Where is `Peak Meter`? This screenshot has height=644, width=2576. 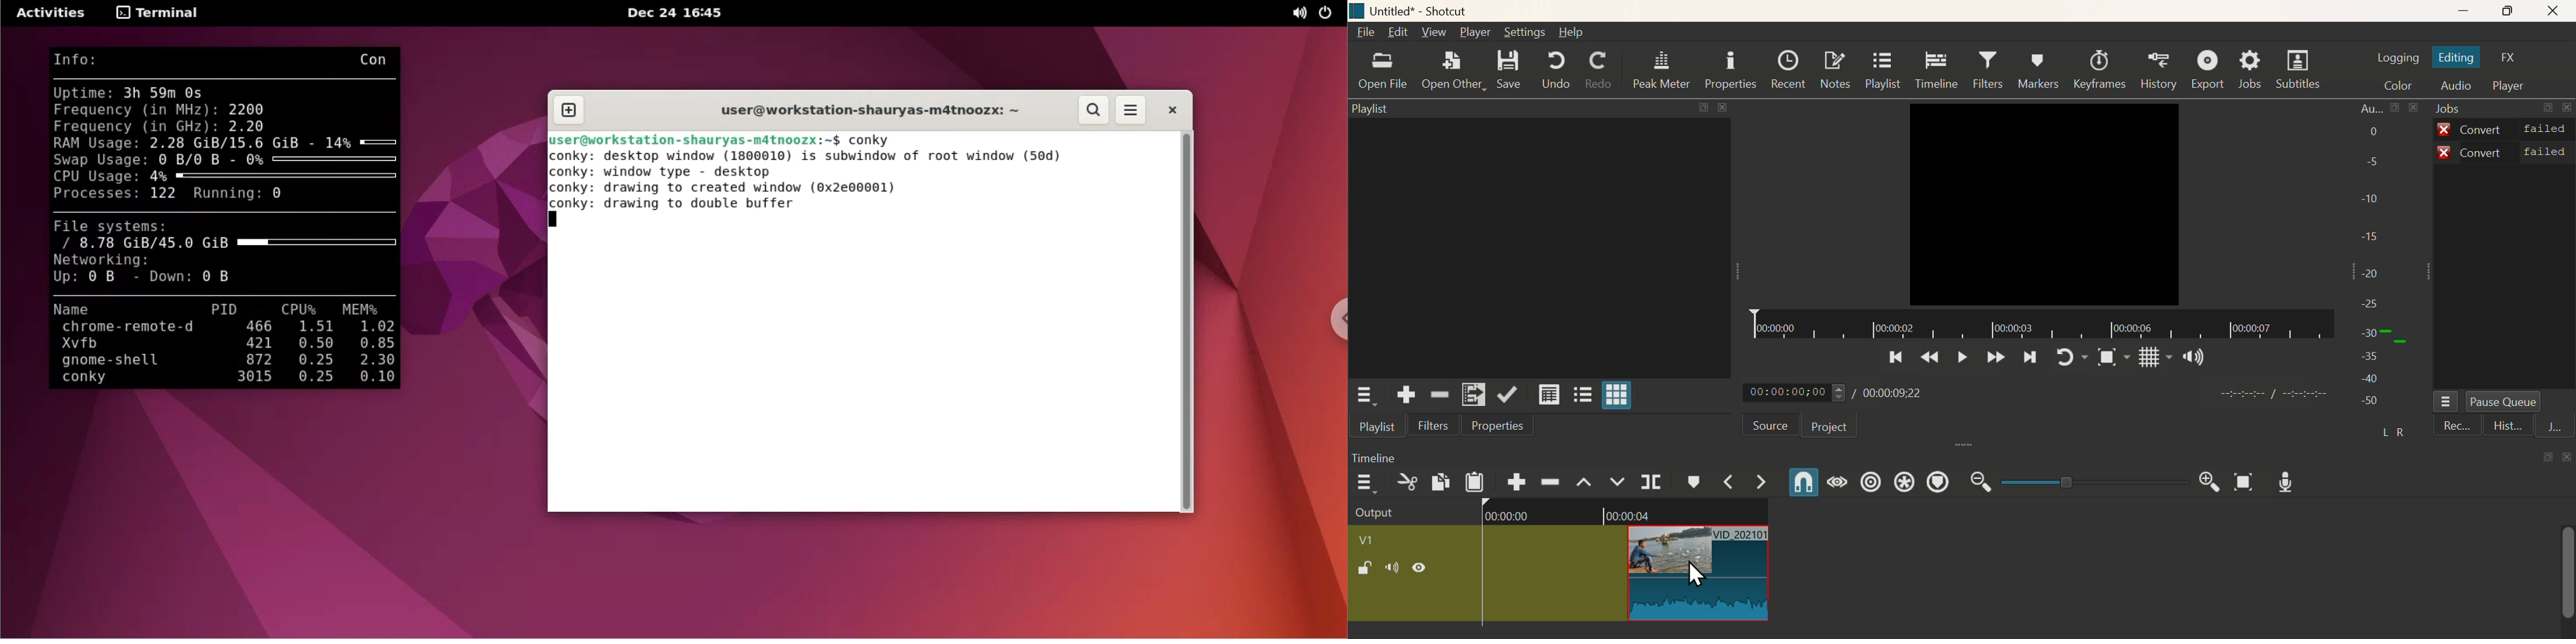
Peak Meter is located at coordinates (1663, 69).